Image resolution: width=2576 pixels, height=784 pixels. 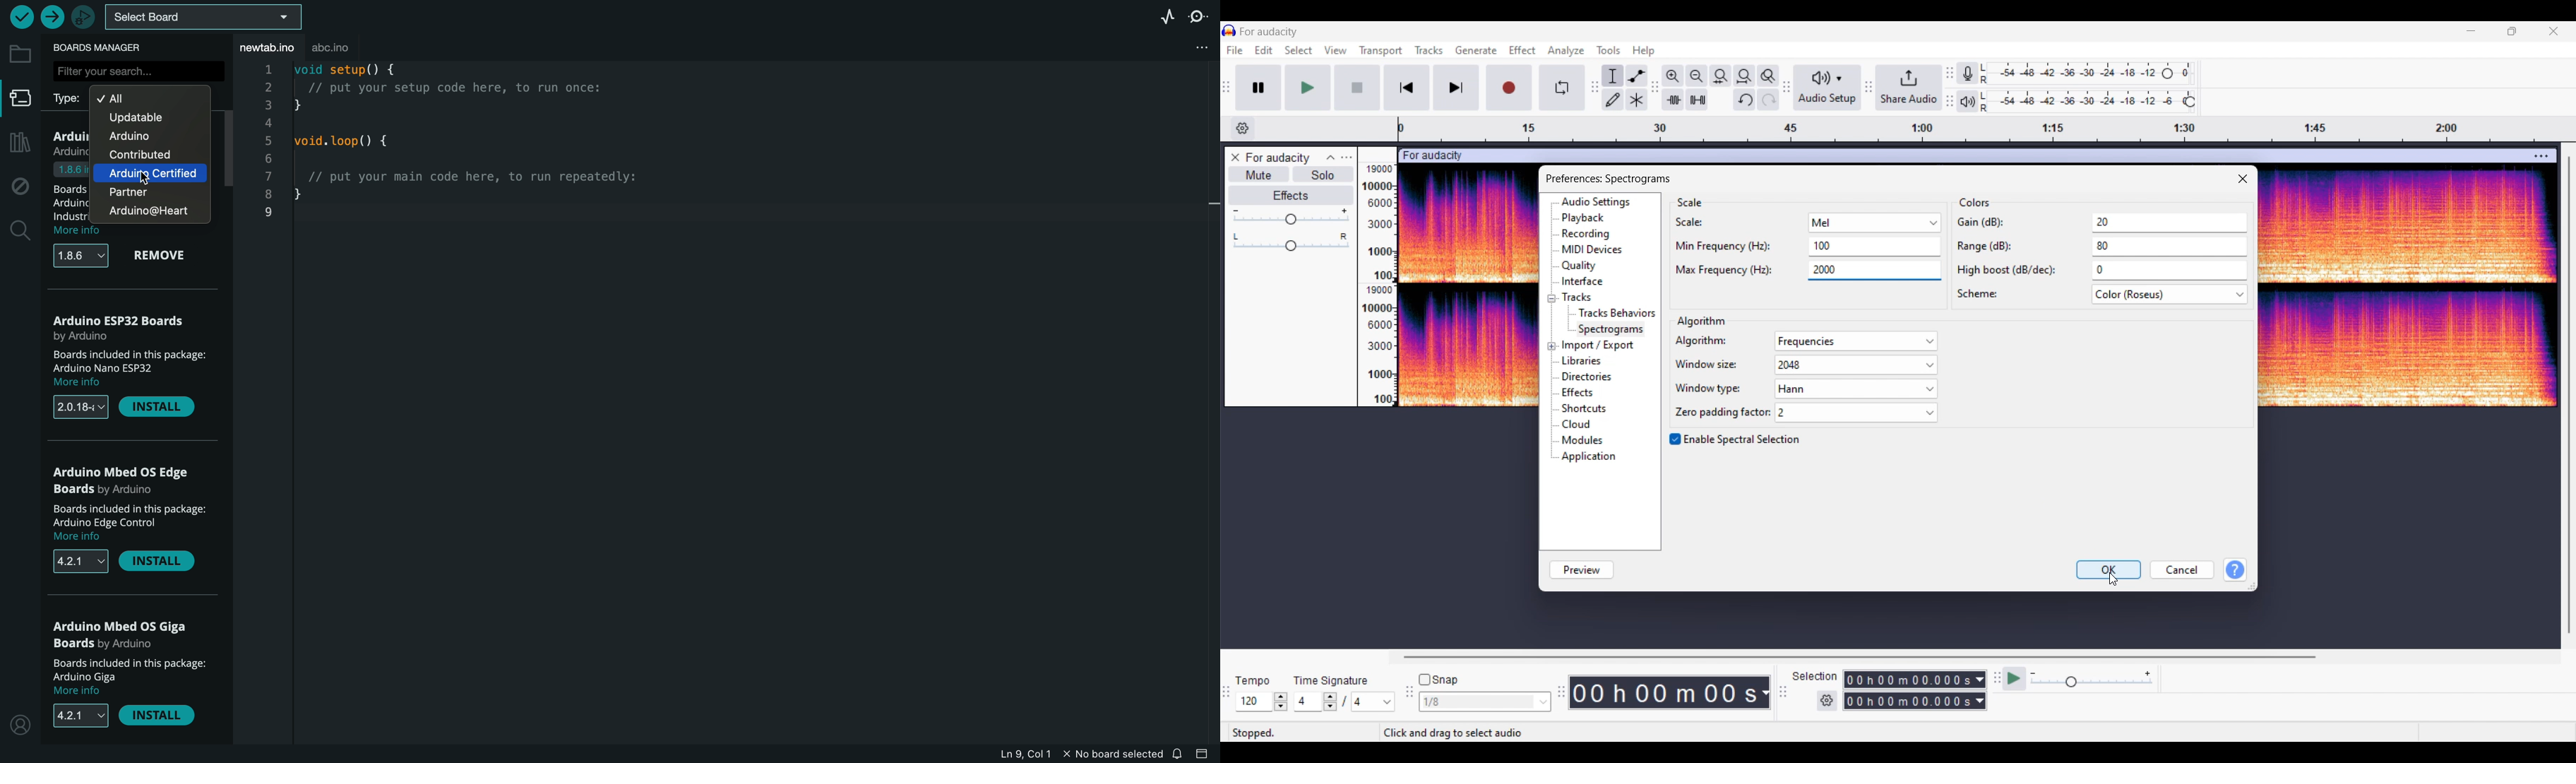 I want to click on partner, so click(x=136, y=192).